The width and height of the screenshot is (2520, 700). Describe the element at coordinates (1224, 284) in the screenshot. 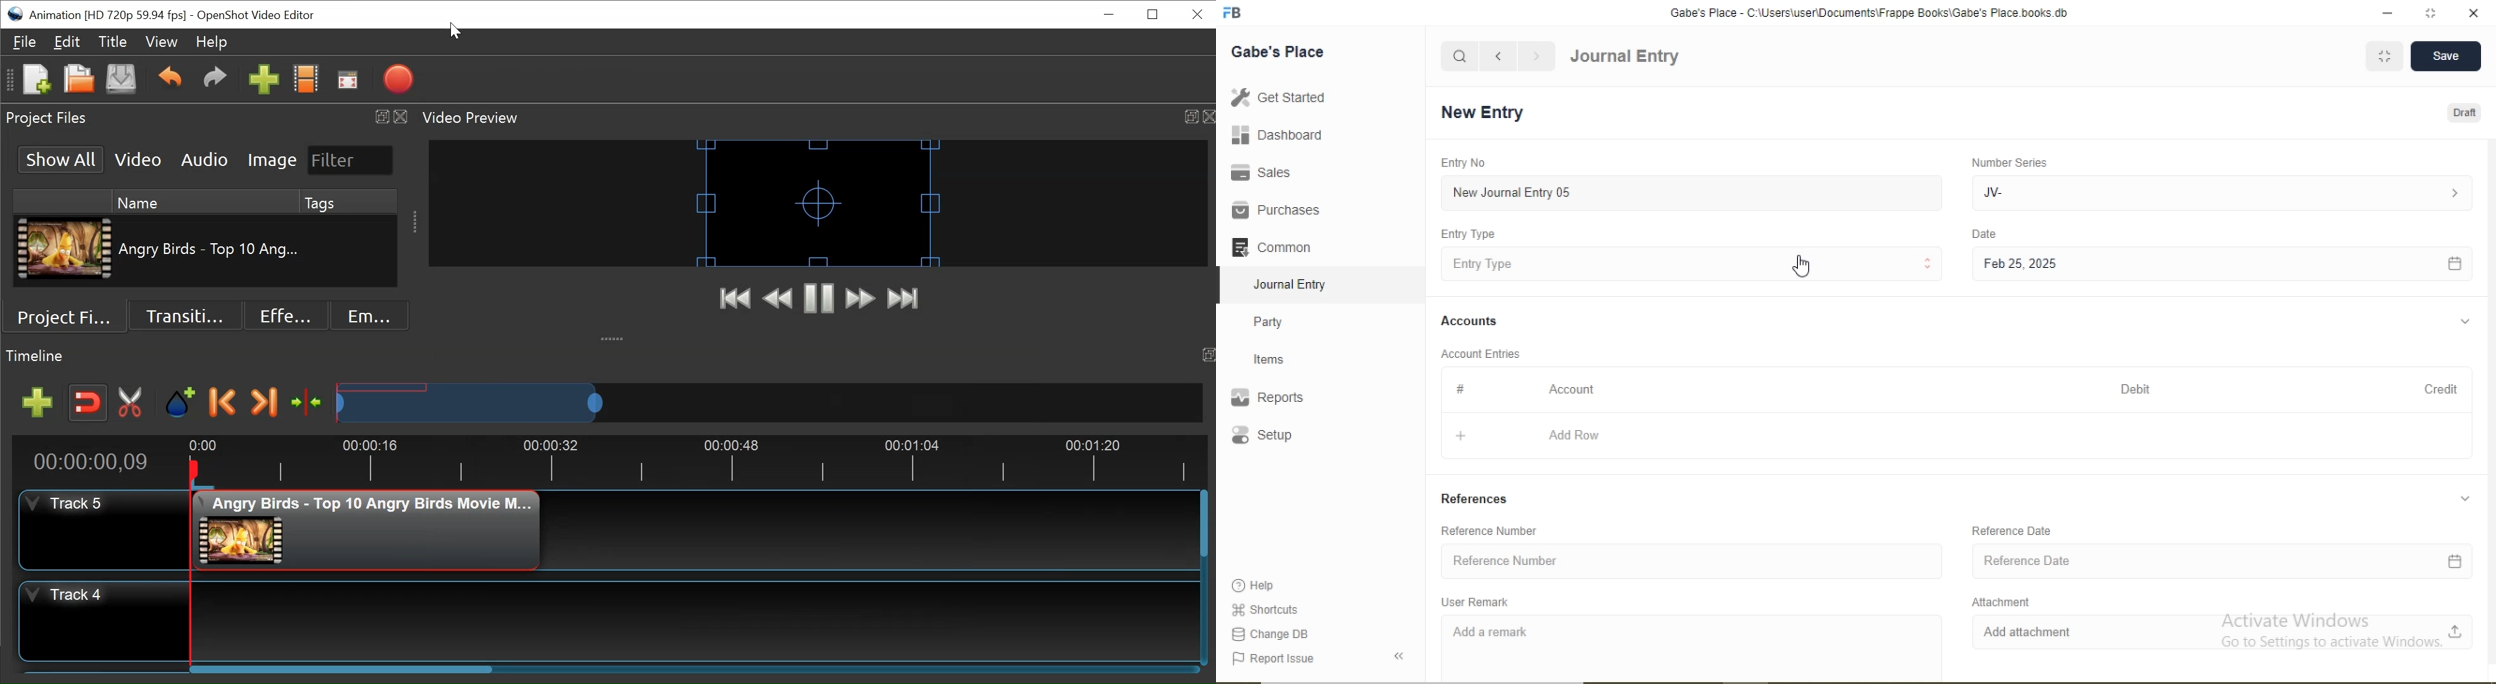

I see `selected` at that location.